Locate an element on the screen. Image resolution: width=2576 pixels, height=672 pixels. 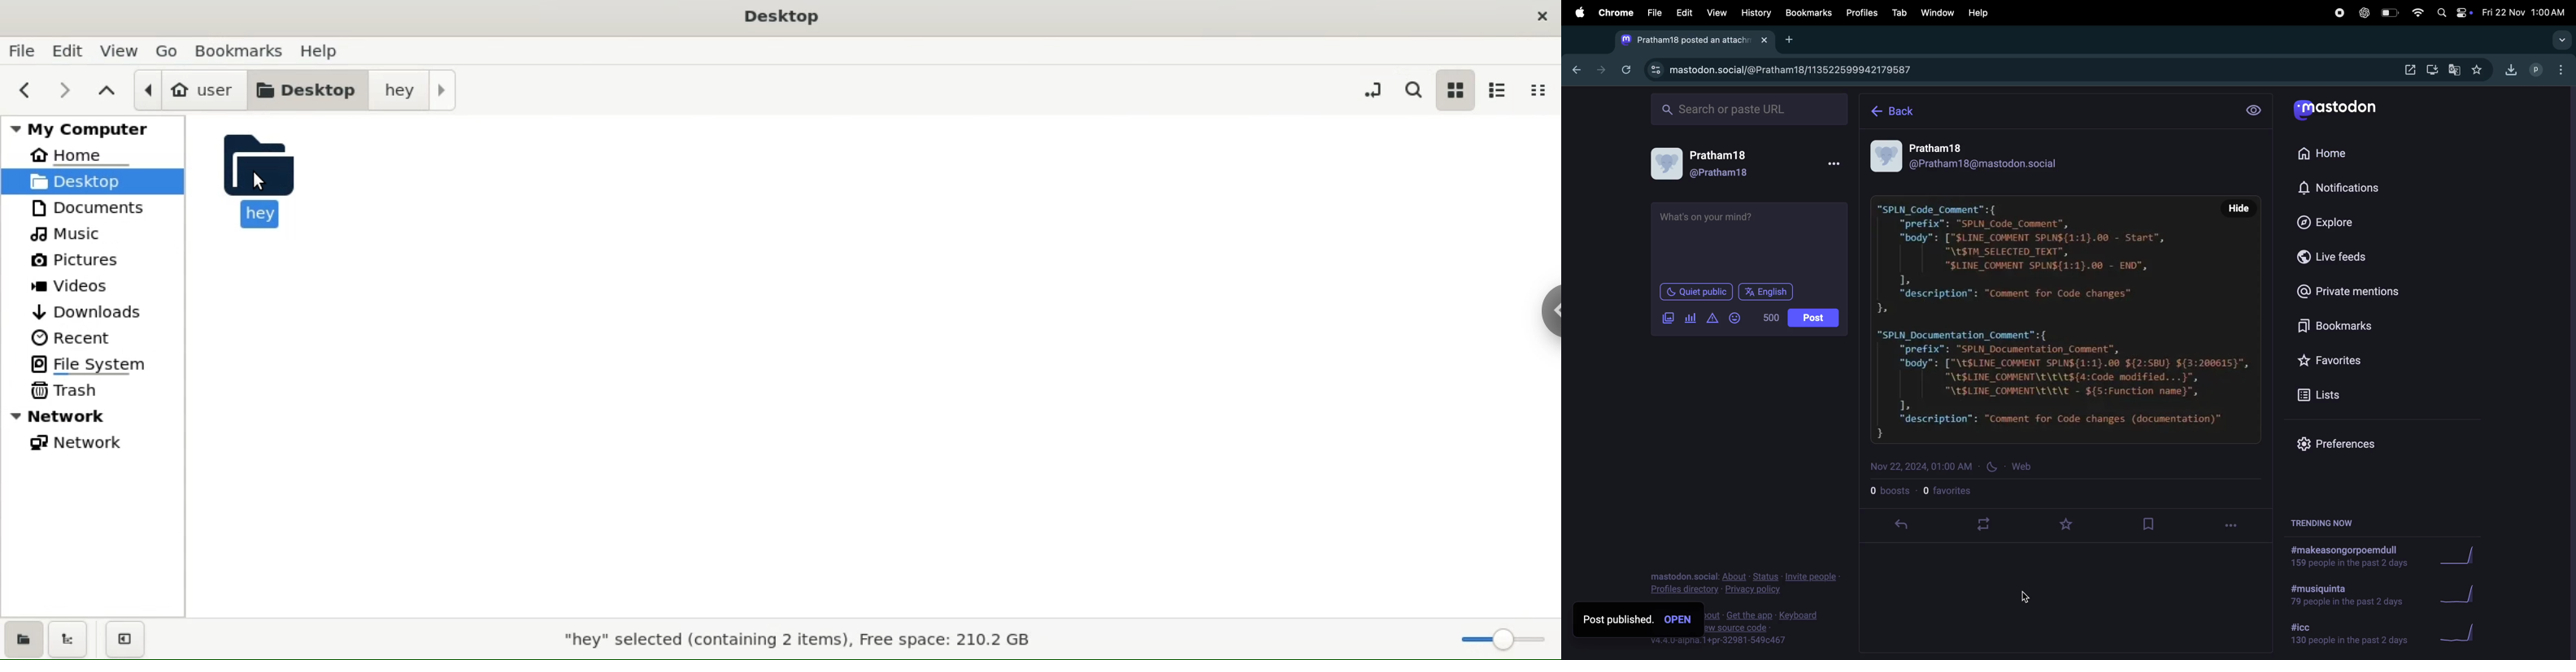
refresh is located at coordinates (1626, 69).